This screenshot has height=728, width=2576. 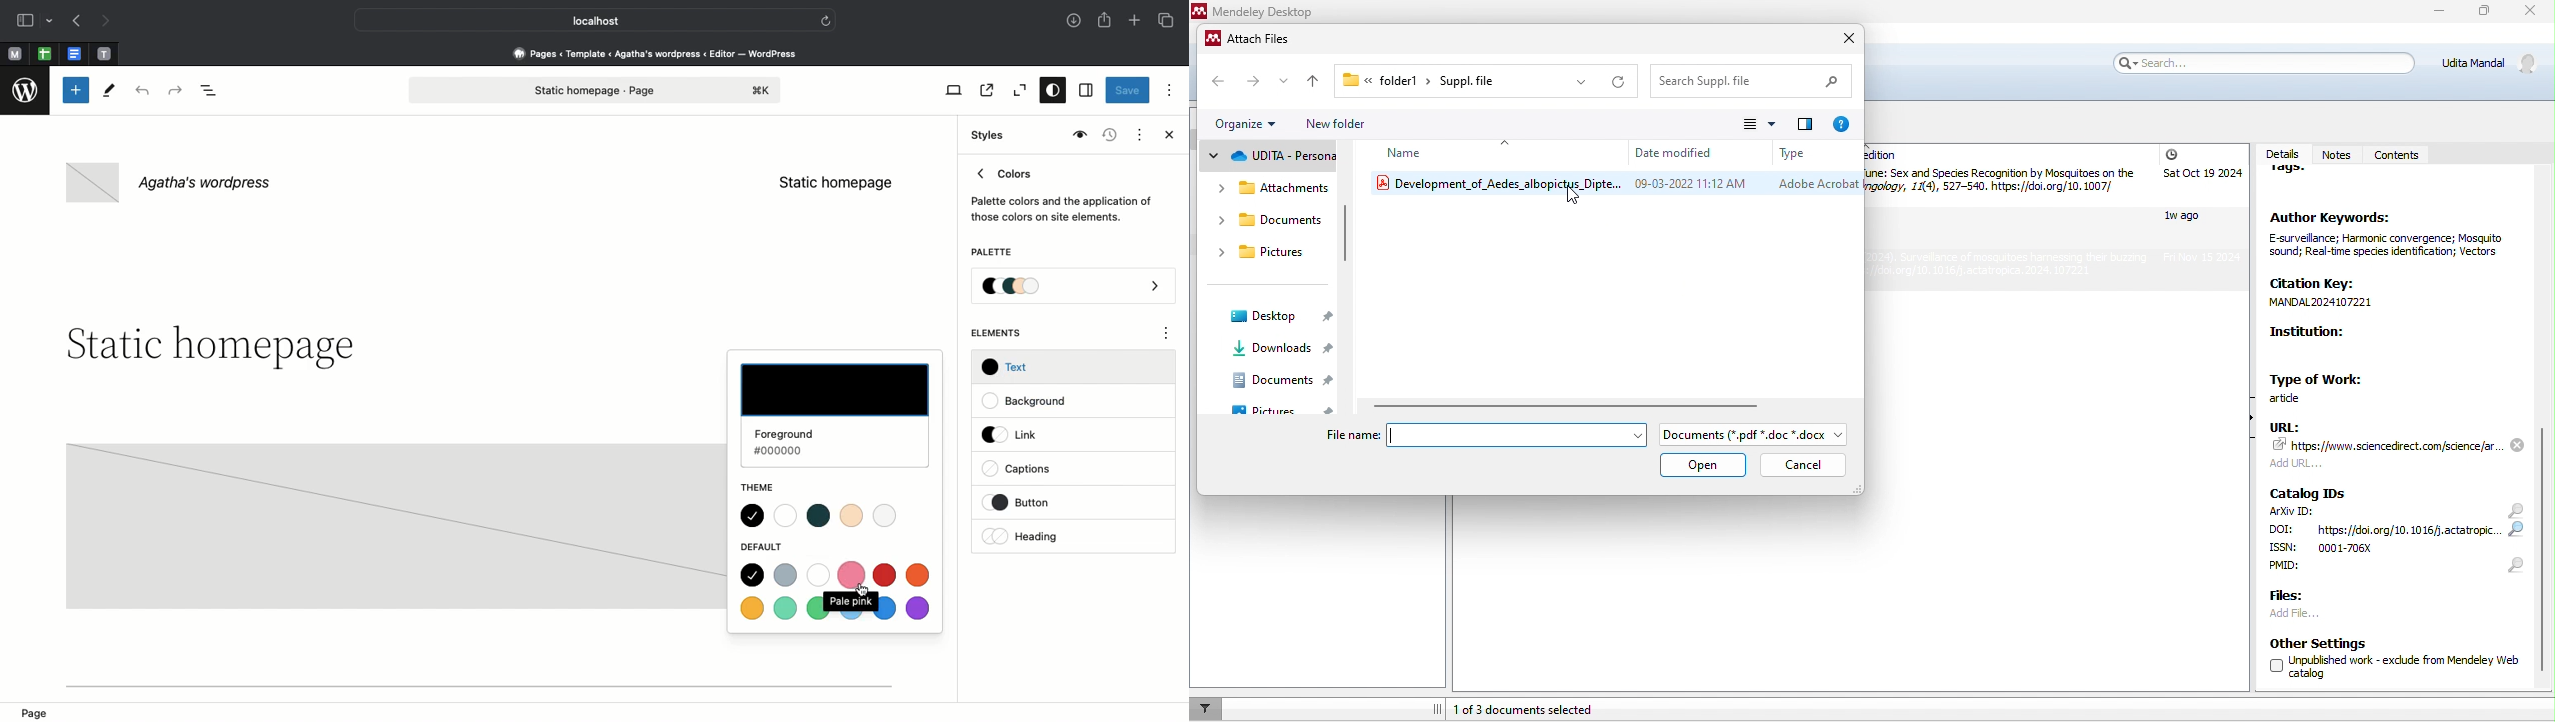 I want to click on Author Keywords:
Esurvellance; Harmonic convergence; Mosauto
Sound; Real-tme speces enticaton; Vectors, so click(x=2389, y=236).